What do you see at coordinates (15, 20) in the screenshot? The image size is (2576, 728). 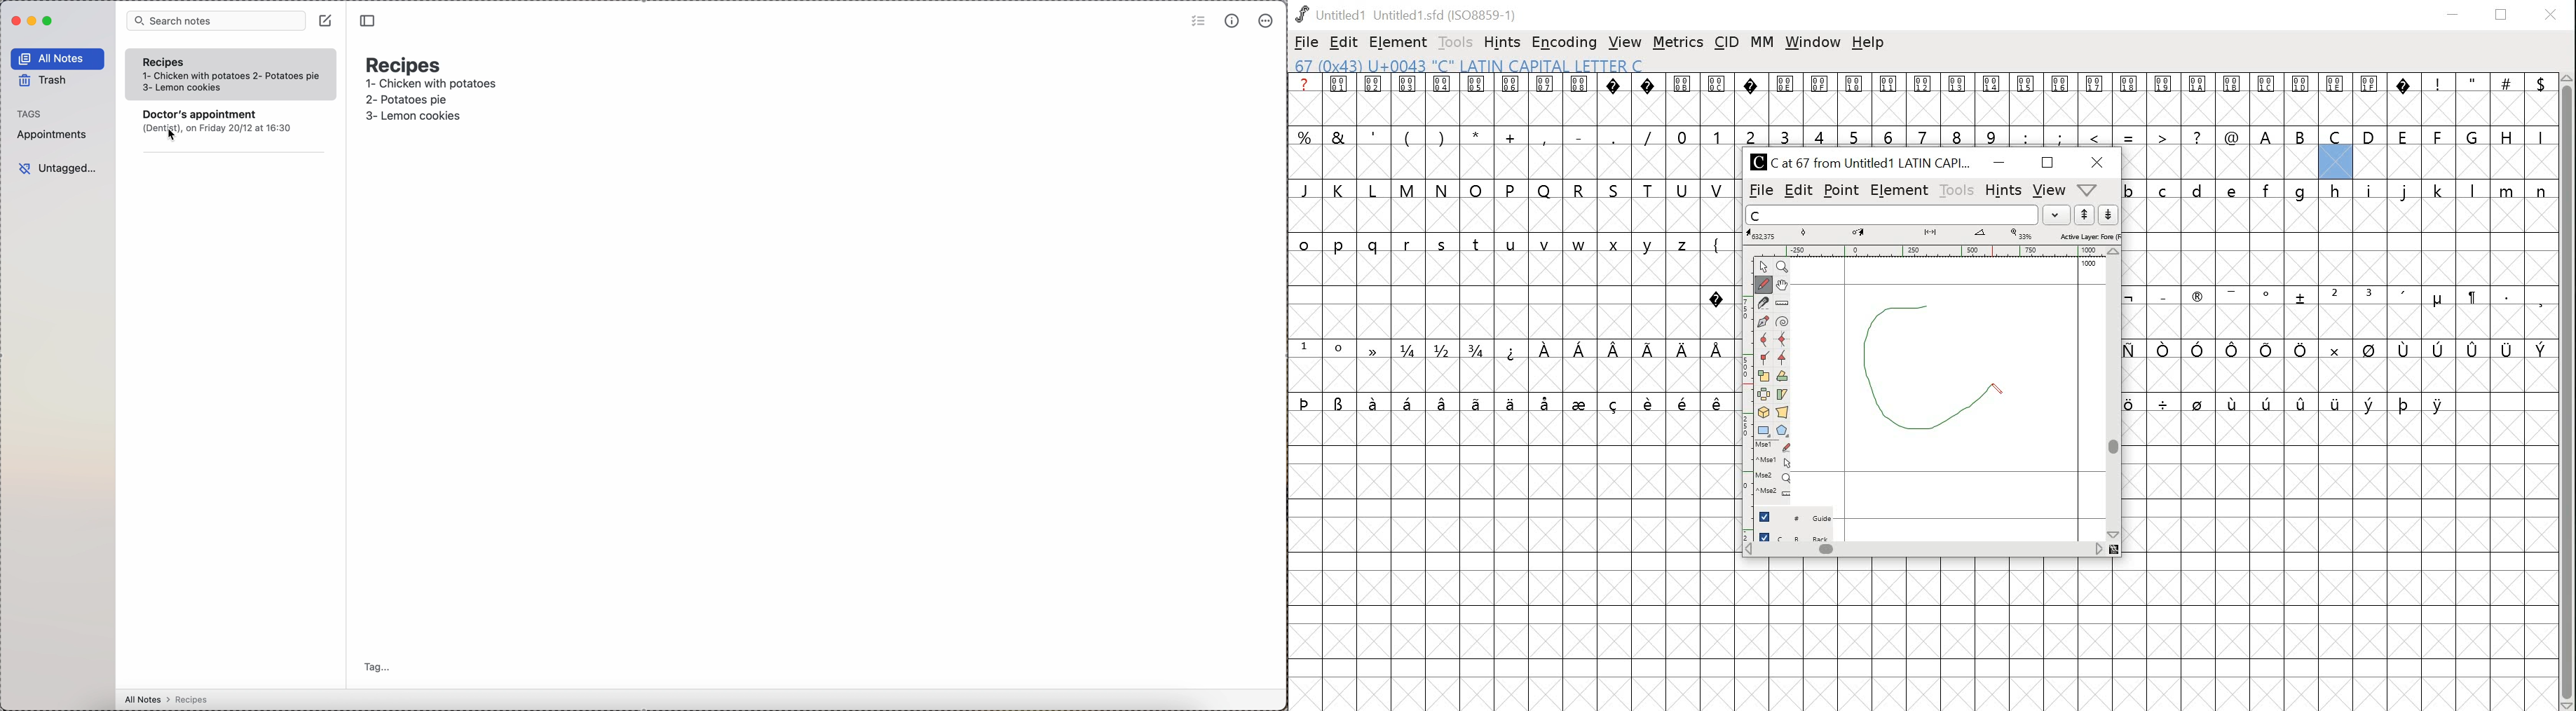 I see `close Simplenote` at bounding box center [15, 20].